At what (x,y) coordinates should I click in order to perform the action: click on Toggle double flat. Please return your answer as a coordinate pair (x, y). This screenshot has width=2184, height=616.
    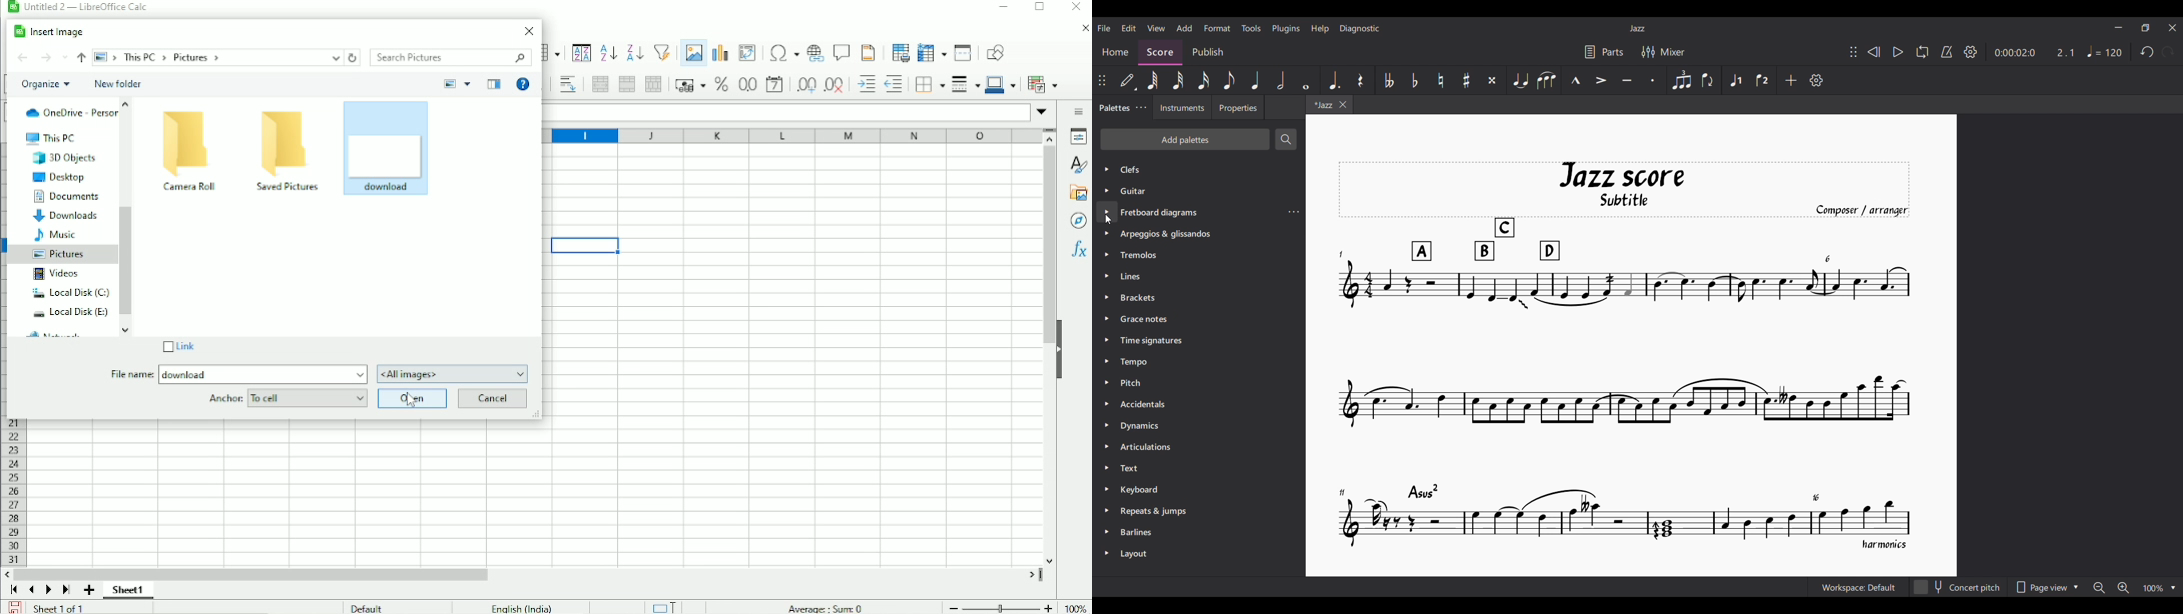
    Looking at the image, I should click on (1388, 80).